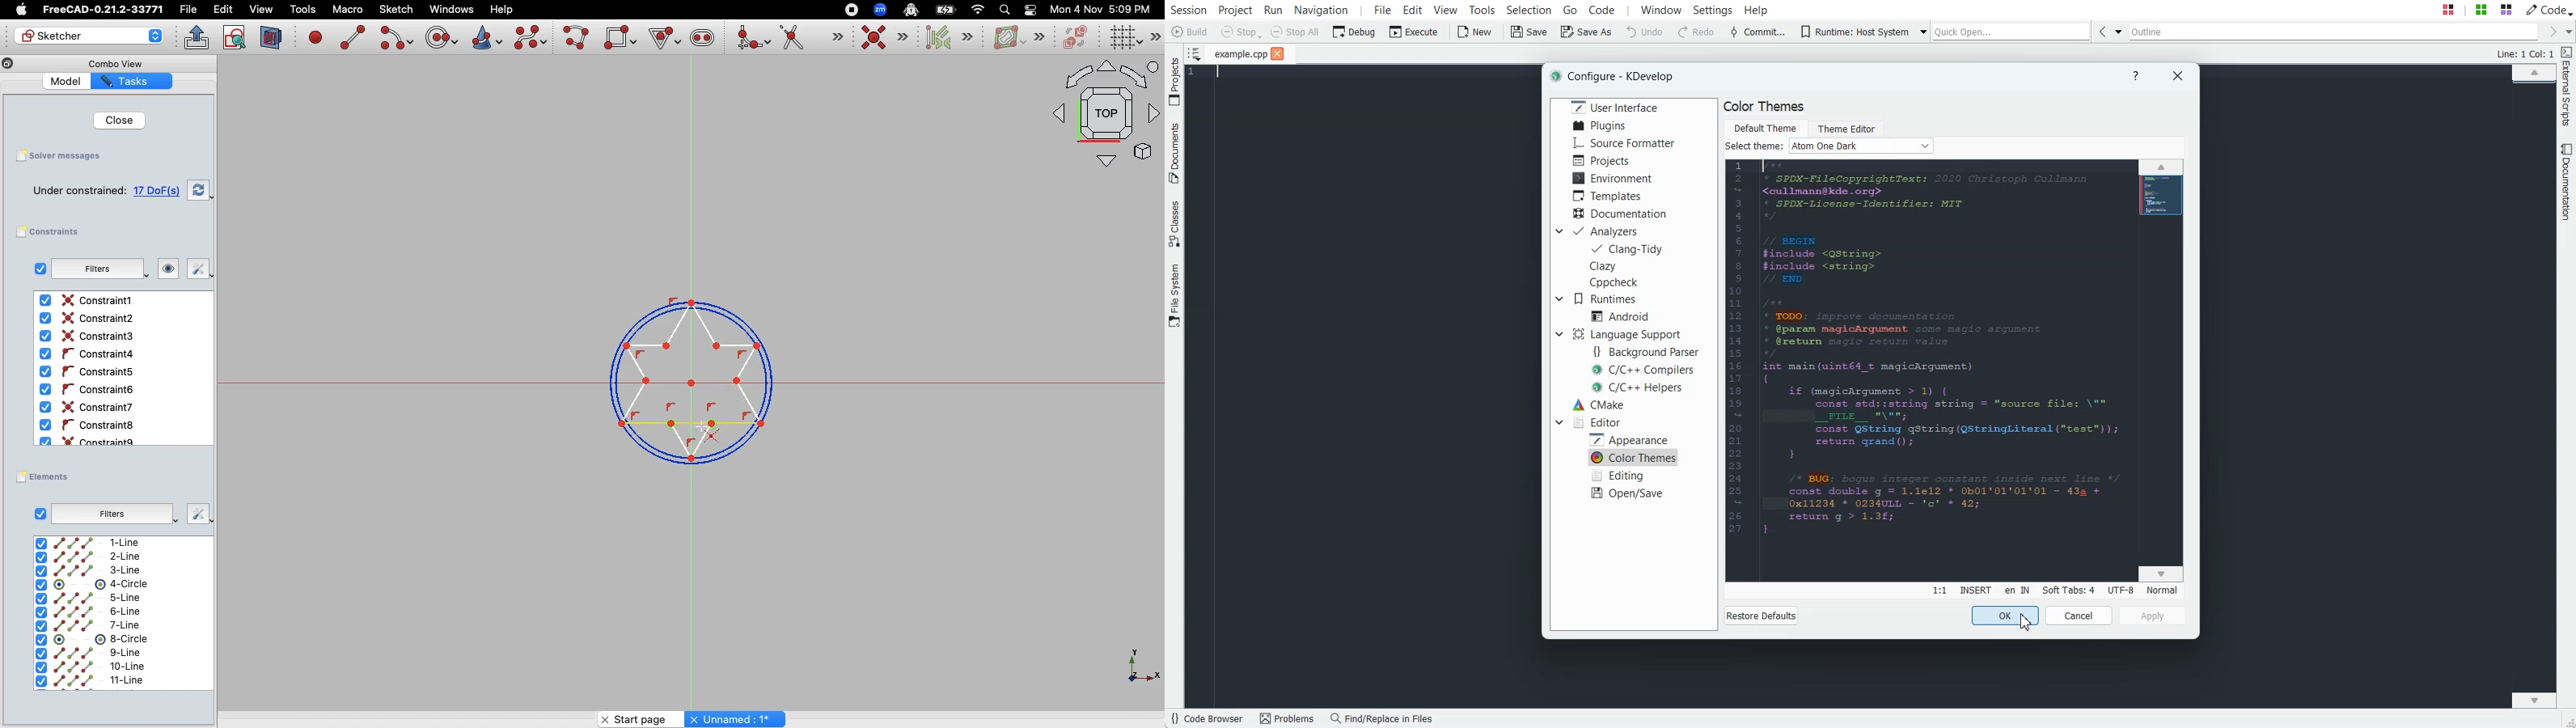 The height and width of the screenshot is (728, 2576). I want to click on Line selected, so click(715, 382).